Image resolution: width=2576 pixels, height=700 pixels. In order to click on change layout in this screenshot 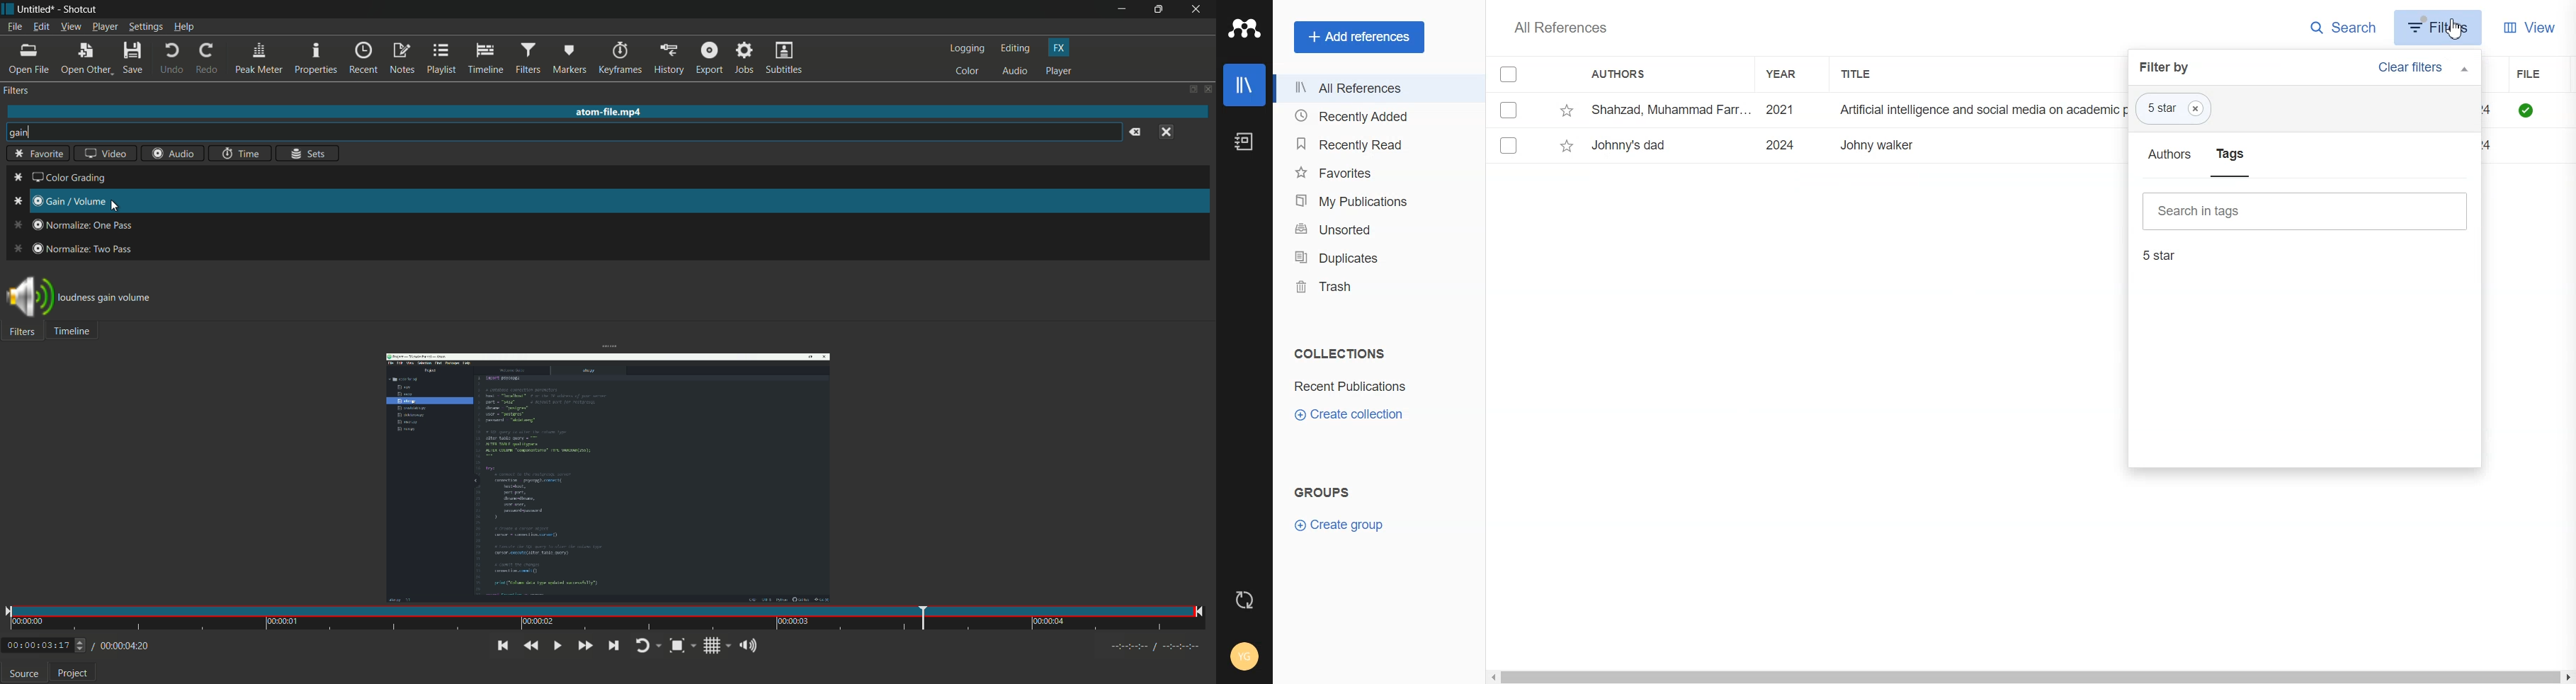, I will do `click(1188, 89)`.